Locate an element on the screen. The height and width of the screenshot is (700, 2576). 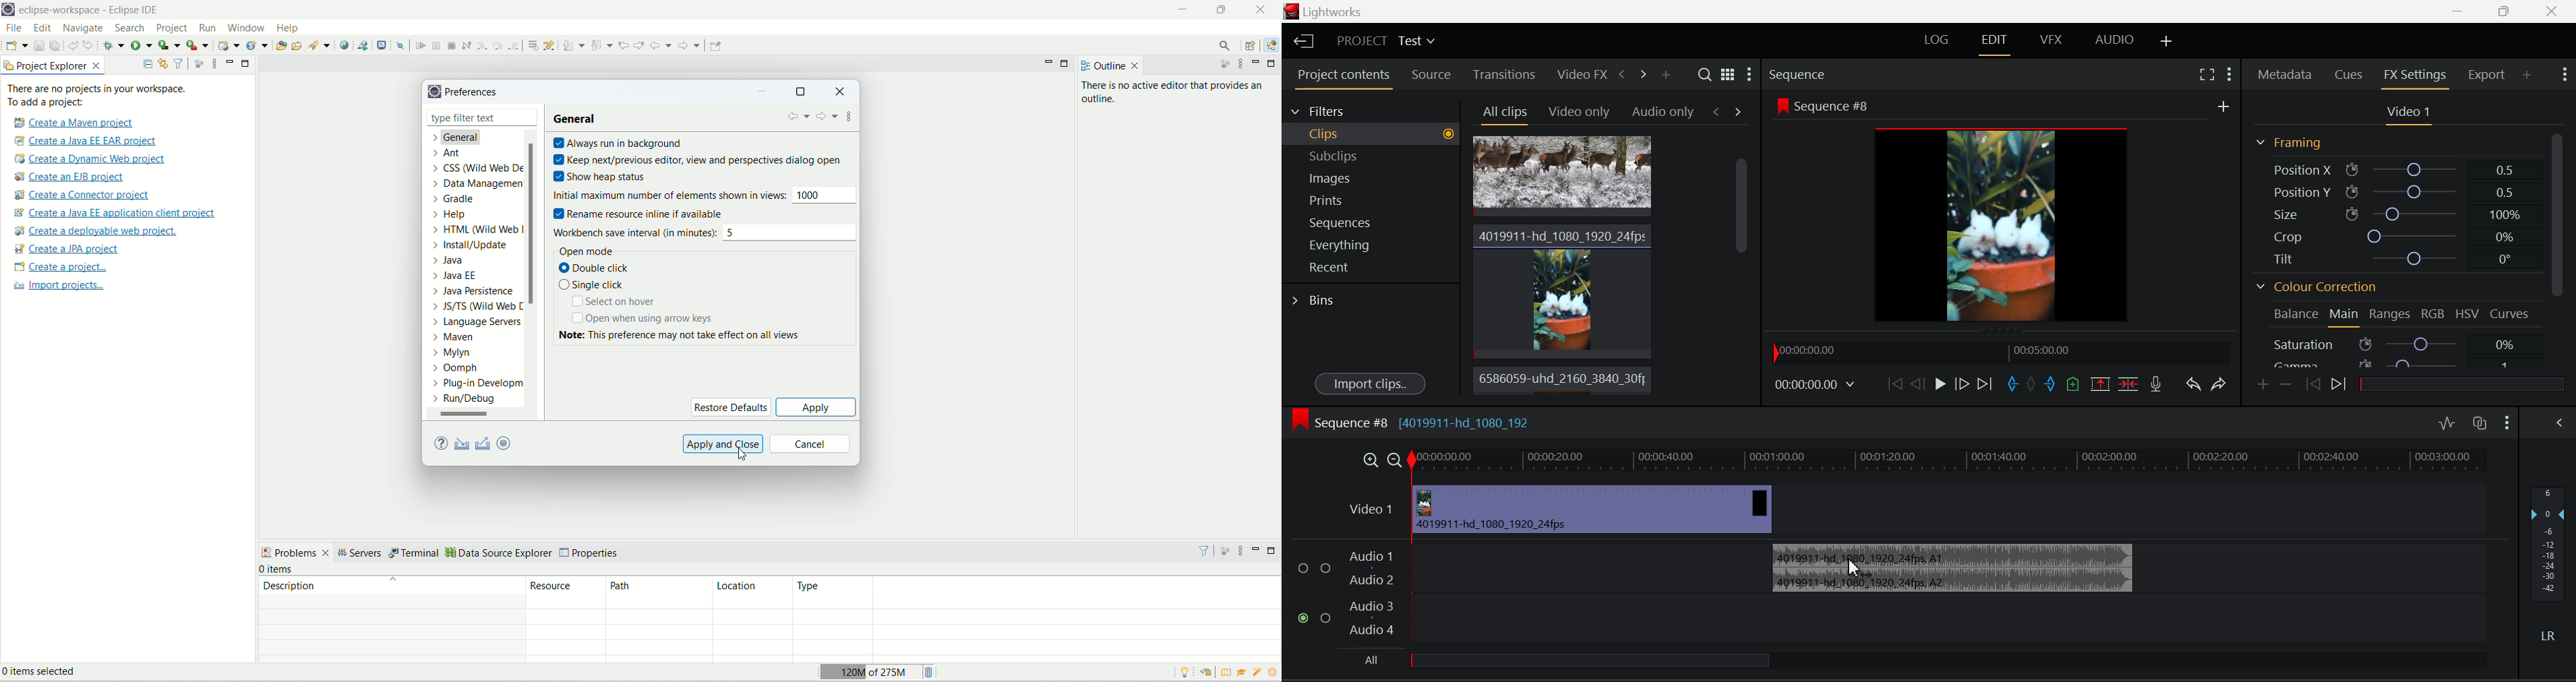
Toggle audio levels editing is located at coordinates (2446, 423).